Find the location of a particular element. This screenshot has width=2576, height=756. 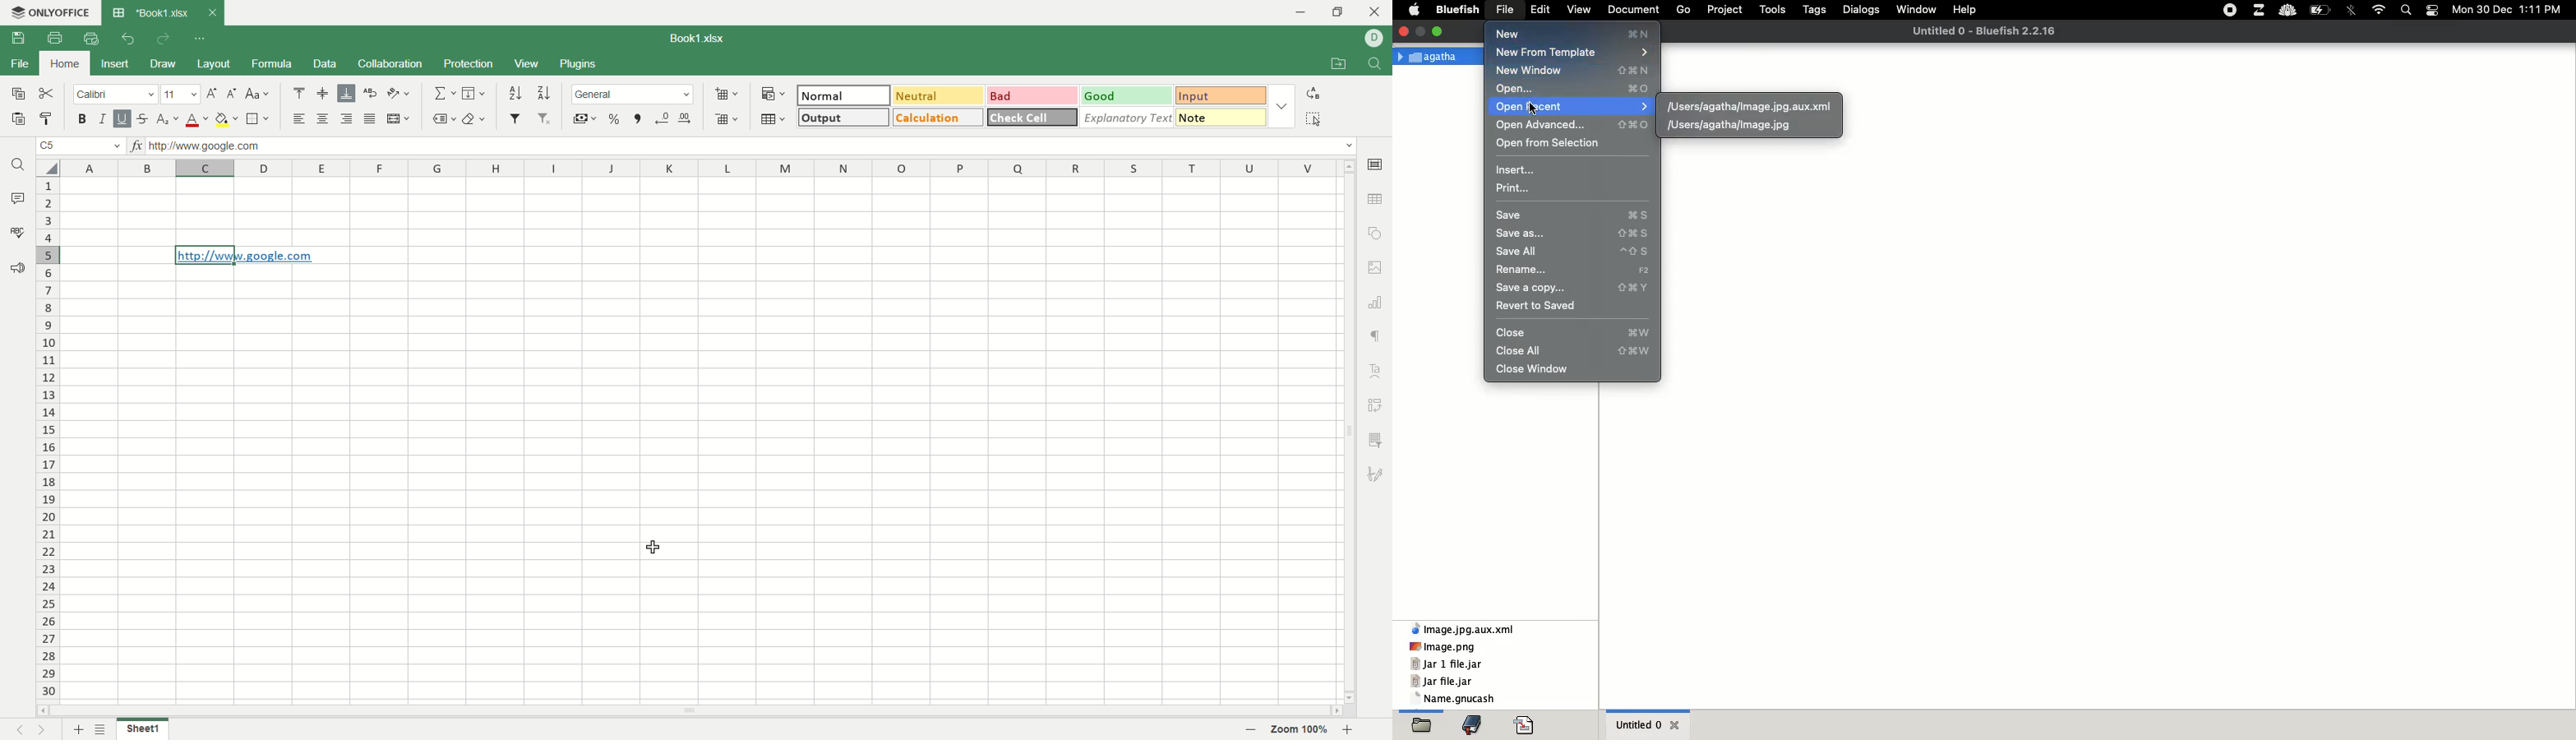

rename    F2 is located at coordinates (1574, 271).